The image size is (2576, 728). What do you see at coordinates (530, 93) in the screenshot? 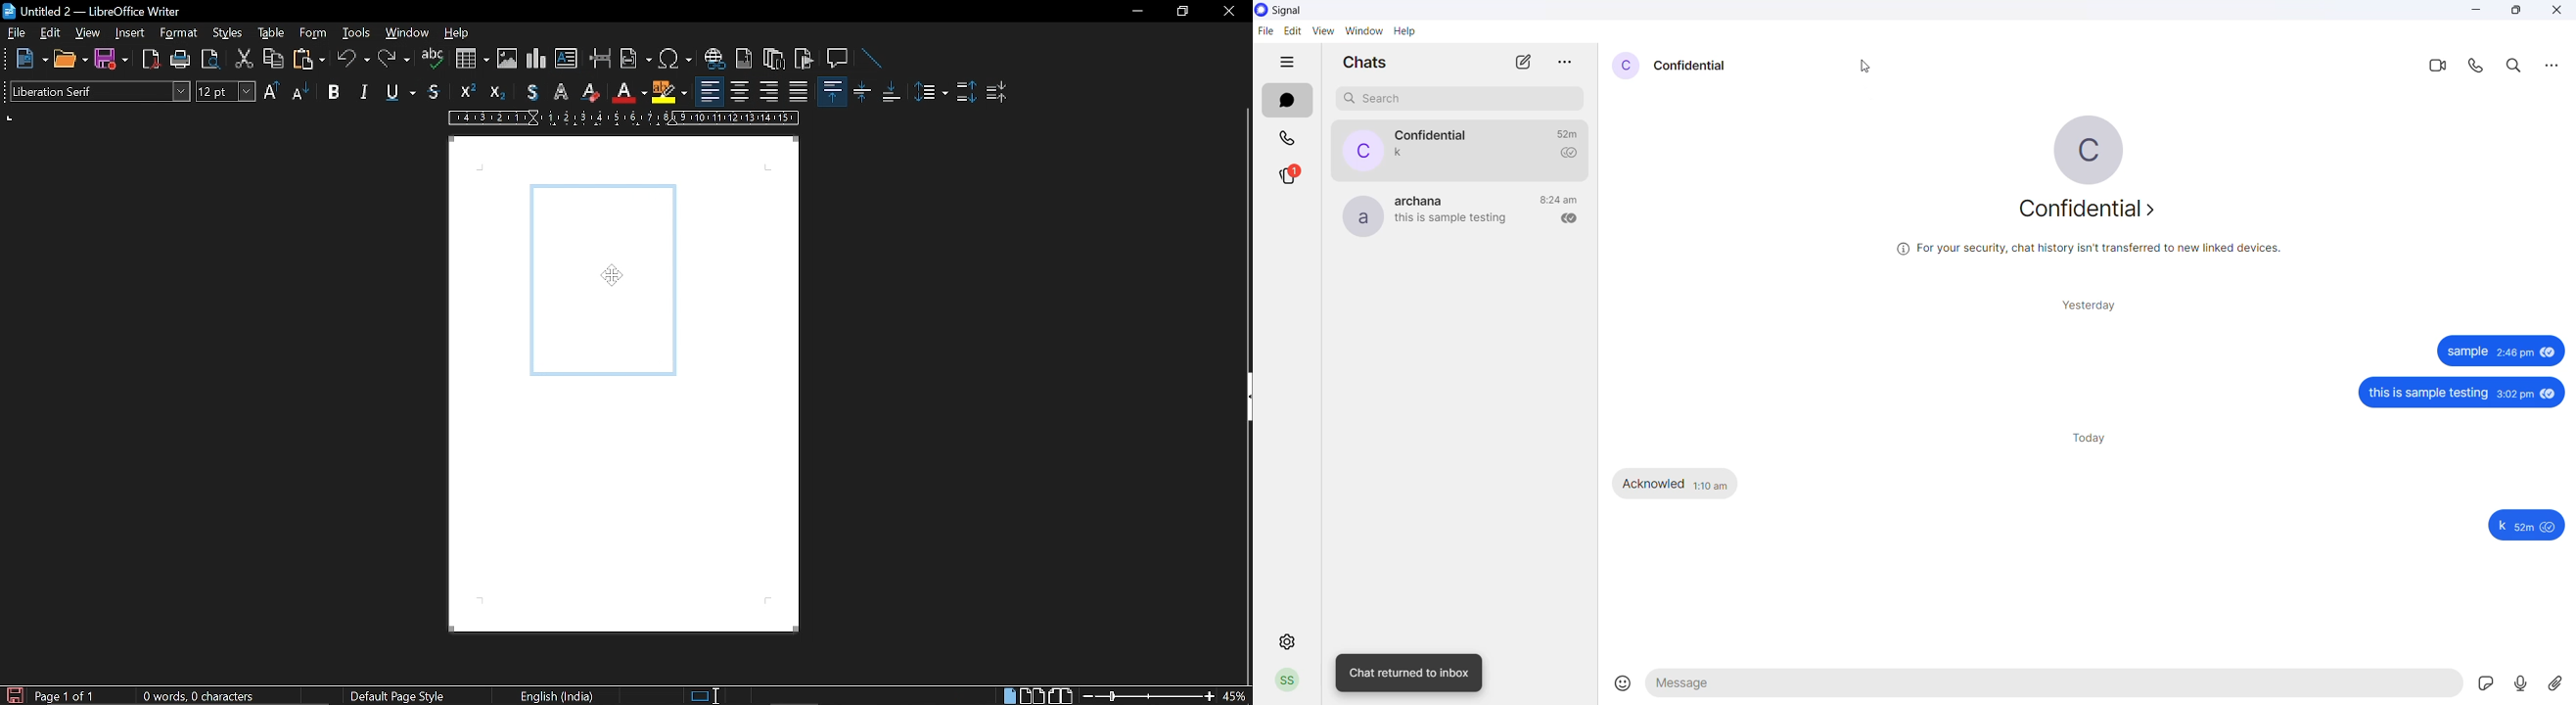
I see `Strikethrough` at bounding box center [530, 93].